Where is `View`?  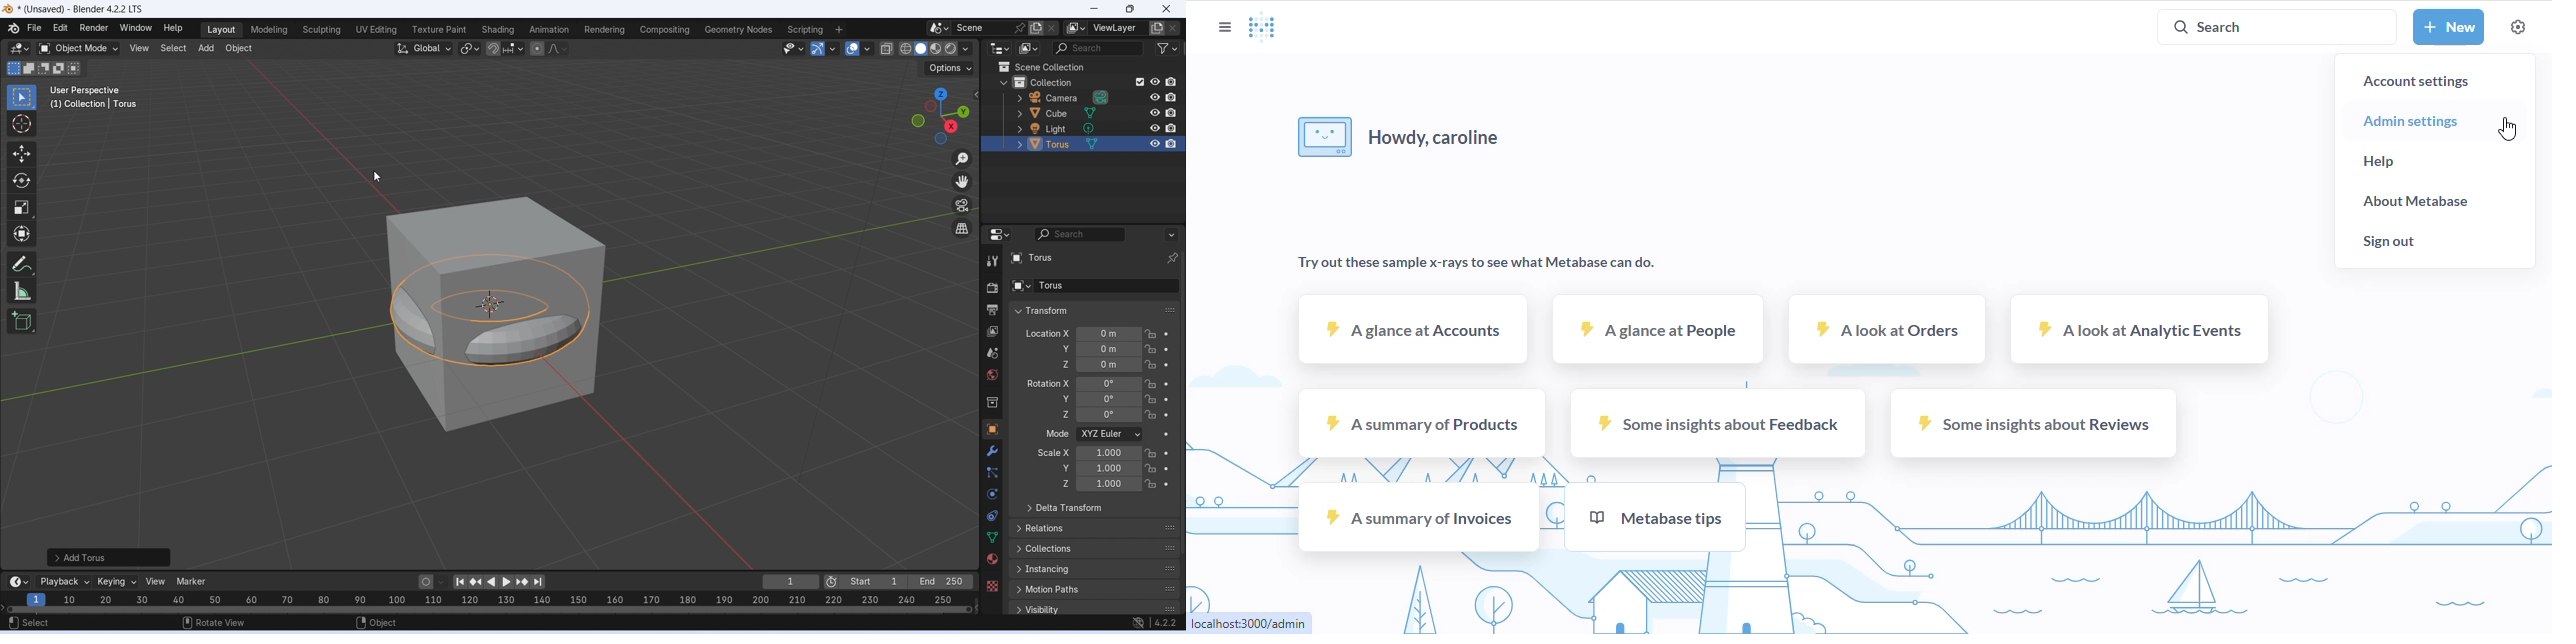
View is located at coordinates (156, 581).